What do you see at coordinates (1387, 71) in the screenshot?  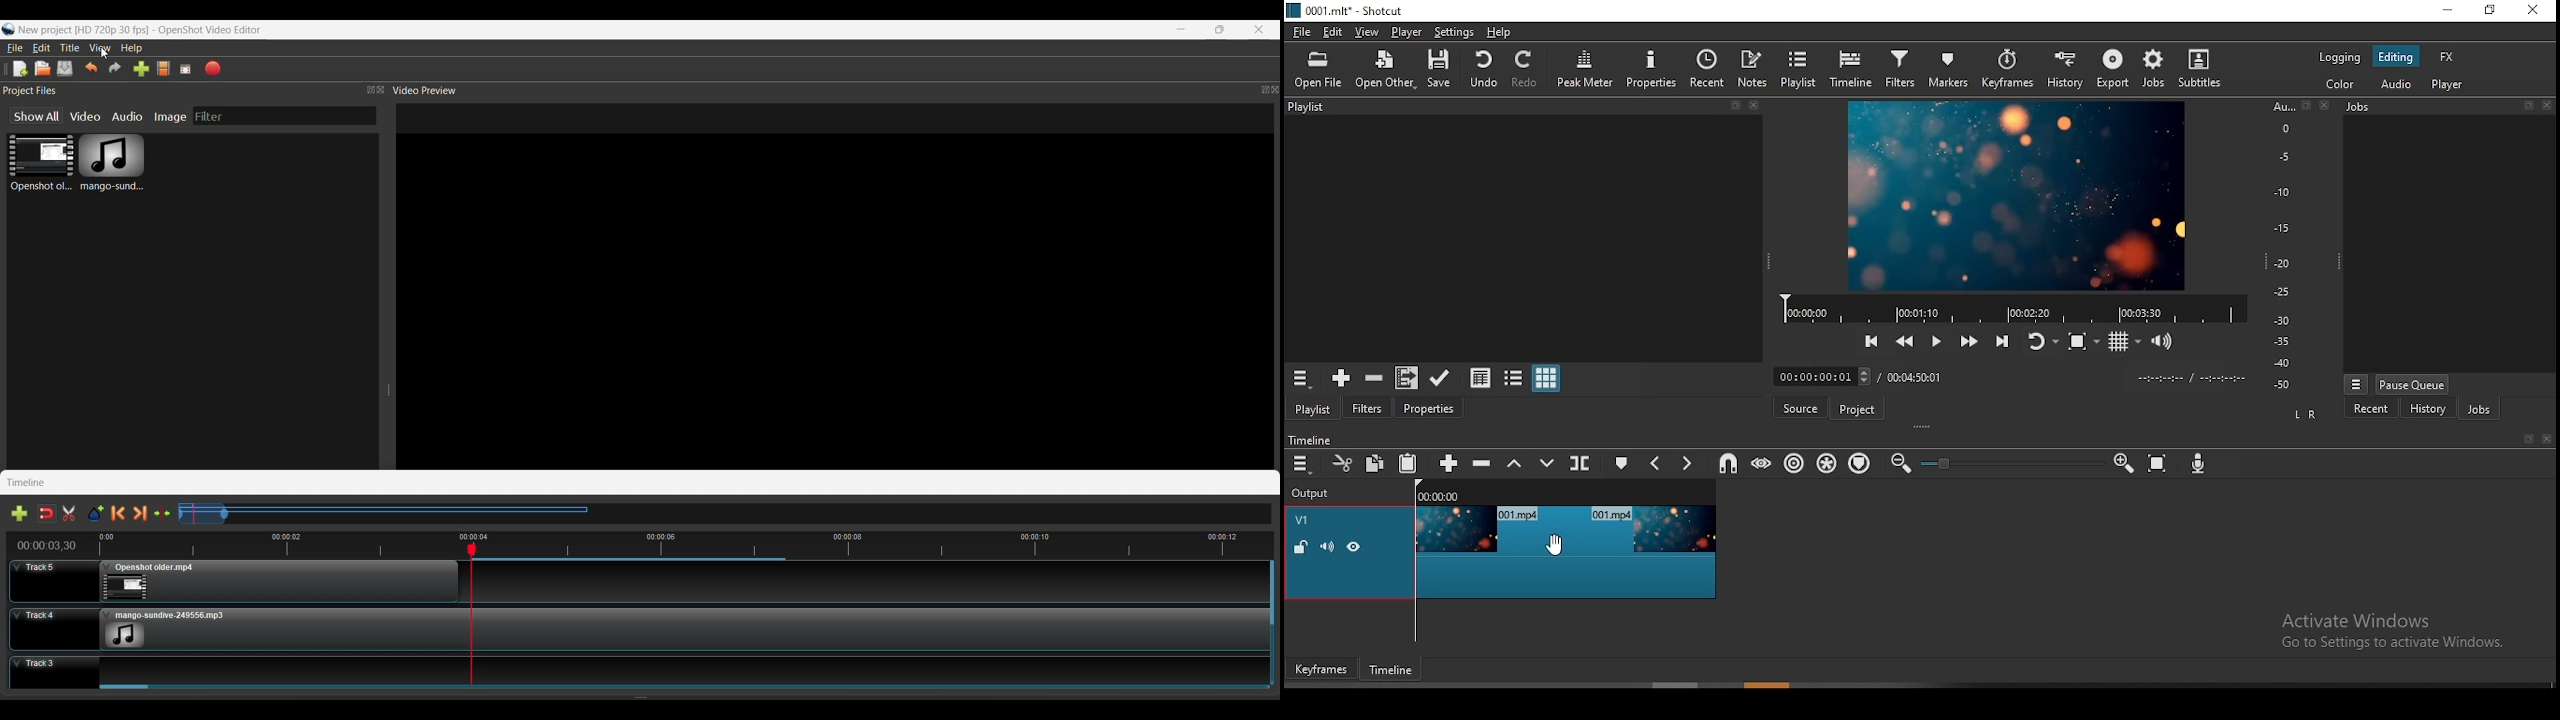 I see `open other` at bounding box center [1387, 71].